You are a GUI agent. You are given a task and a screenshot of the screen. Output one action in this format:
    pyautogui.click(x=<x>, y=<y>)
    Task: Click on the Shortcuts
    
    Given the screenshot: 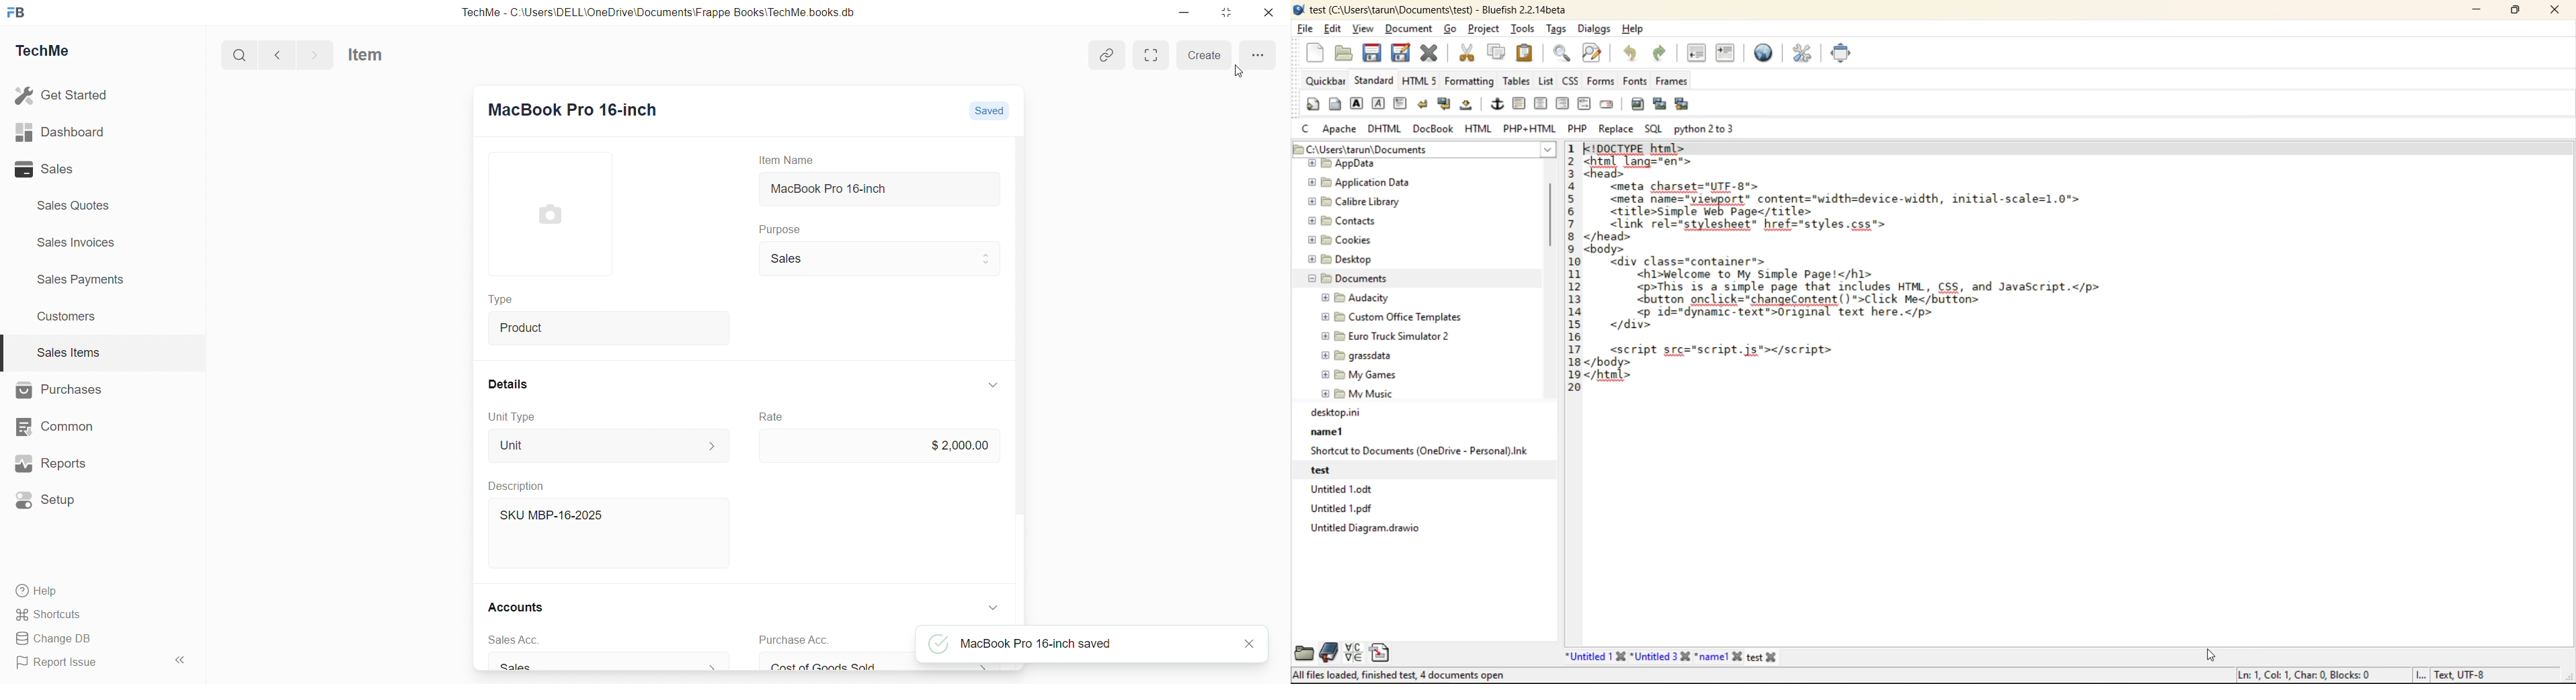 What is the action you would take?
    pyautogui.click(x=51, y=615)
    